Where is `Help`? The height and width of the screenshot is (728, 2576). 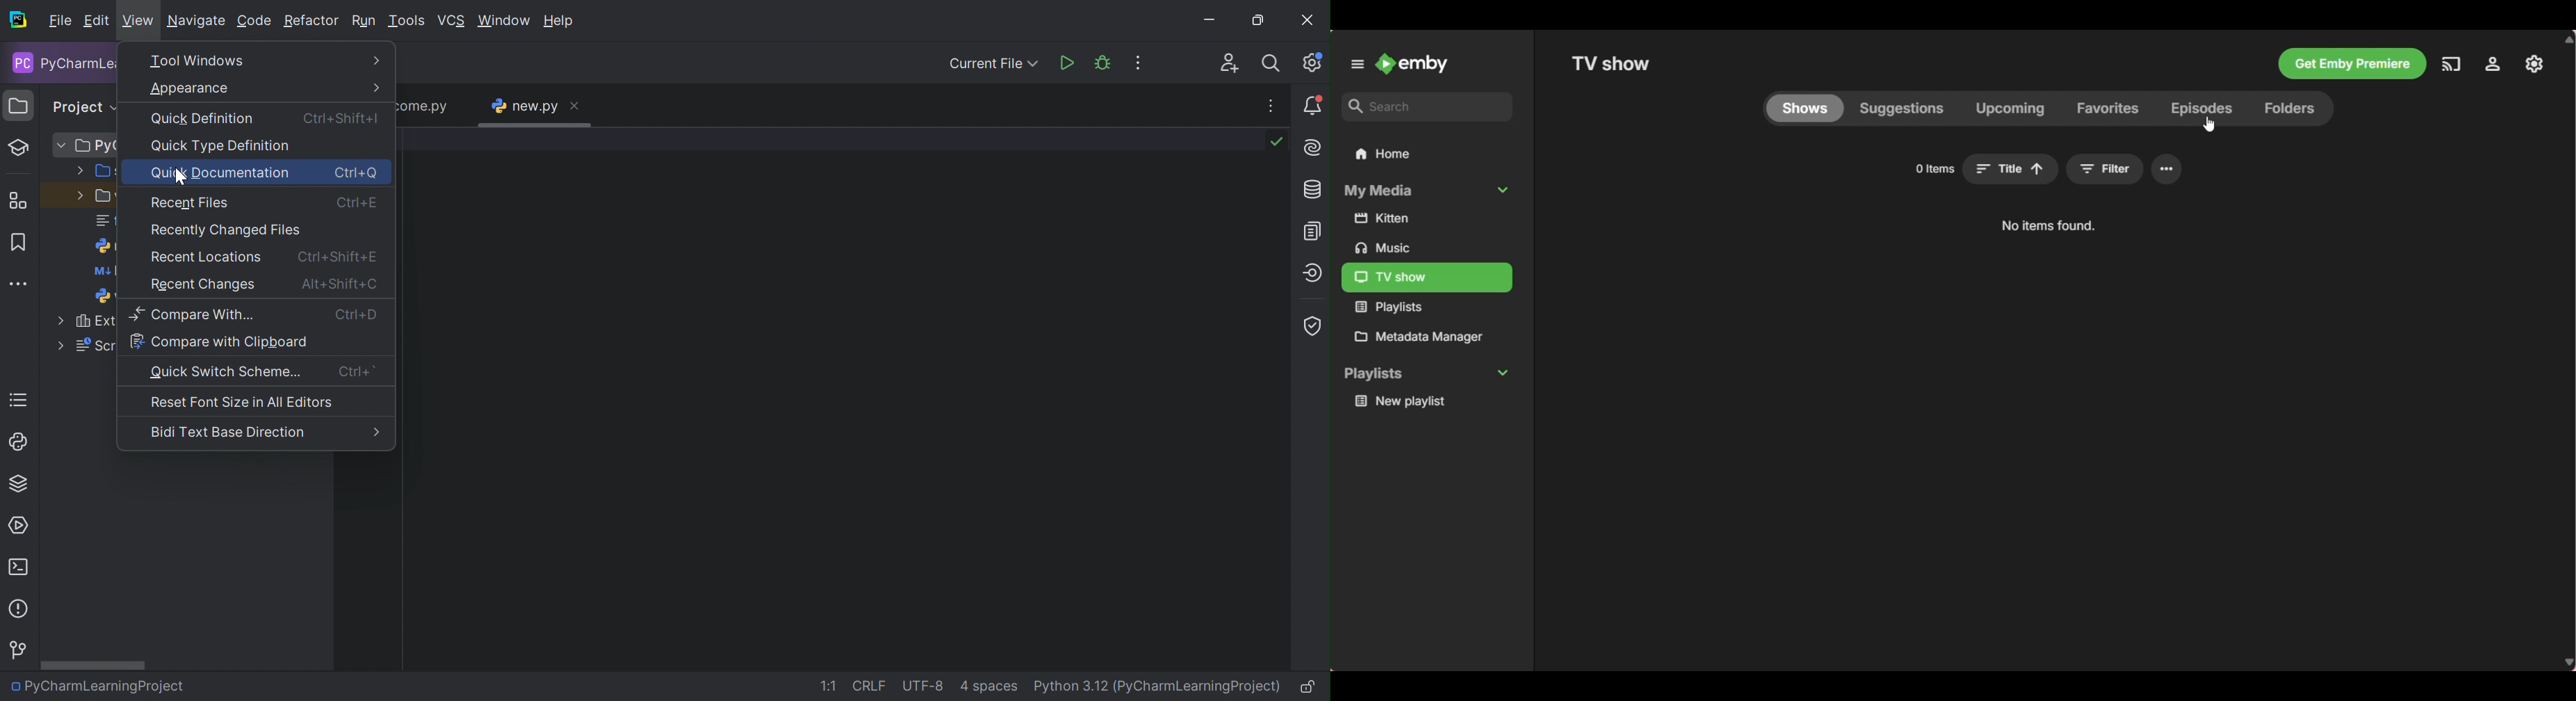
Help is located at coordinates (562, 21).